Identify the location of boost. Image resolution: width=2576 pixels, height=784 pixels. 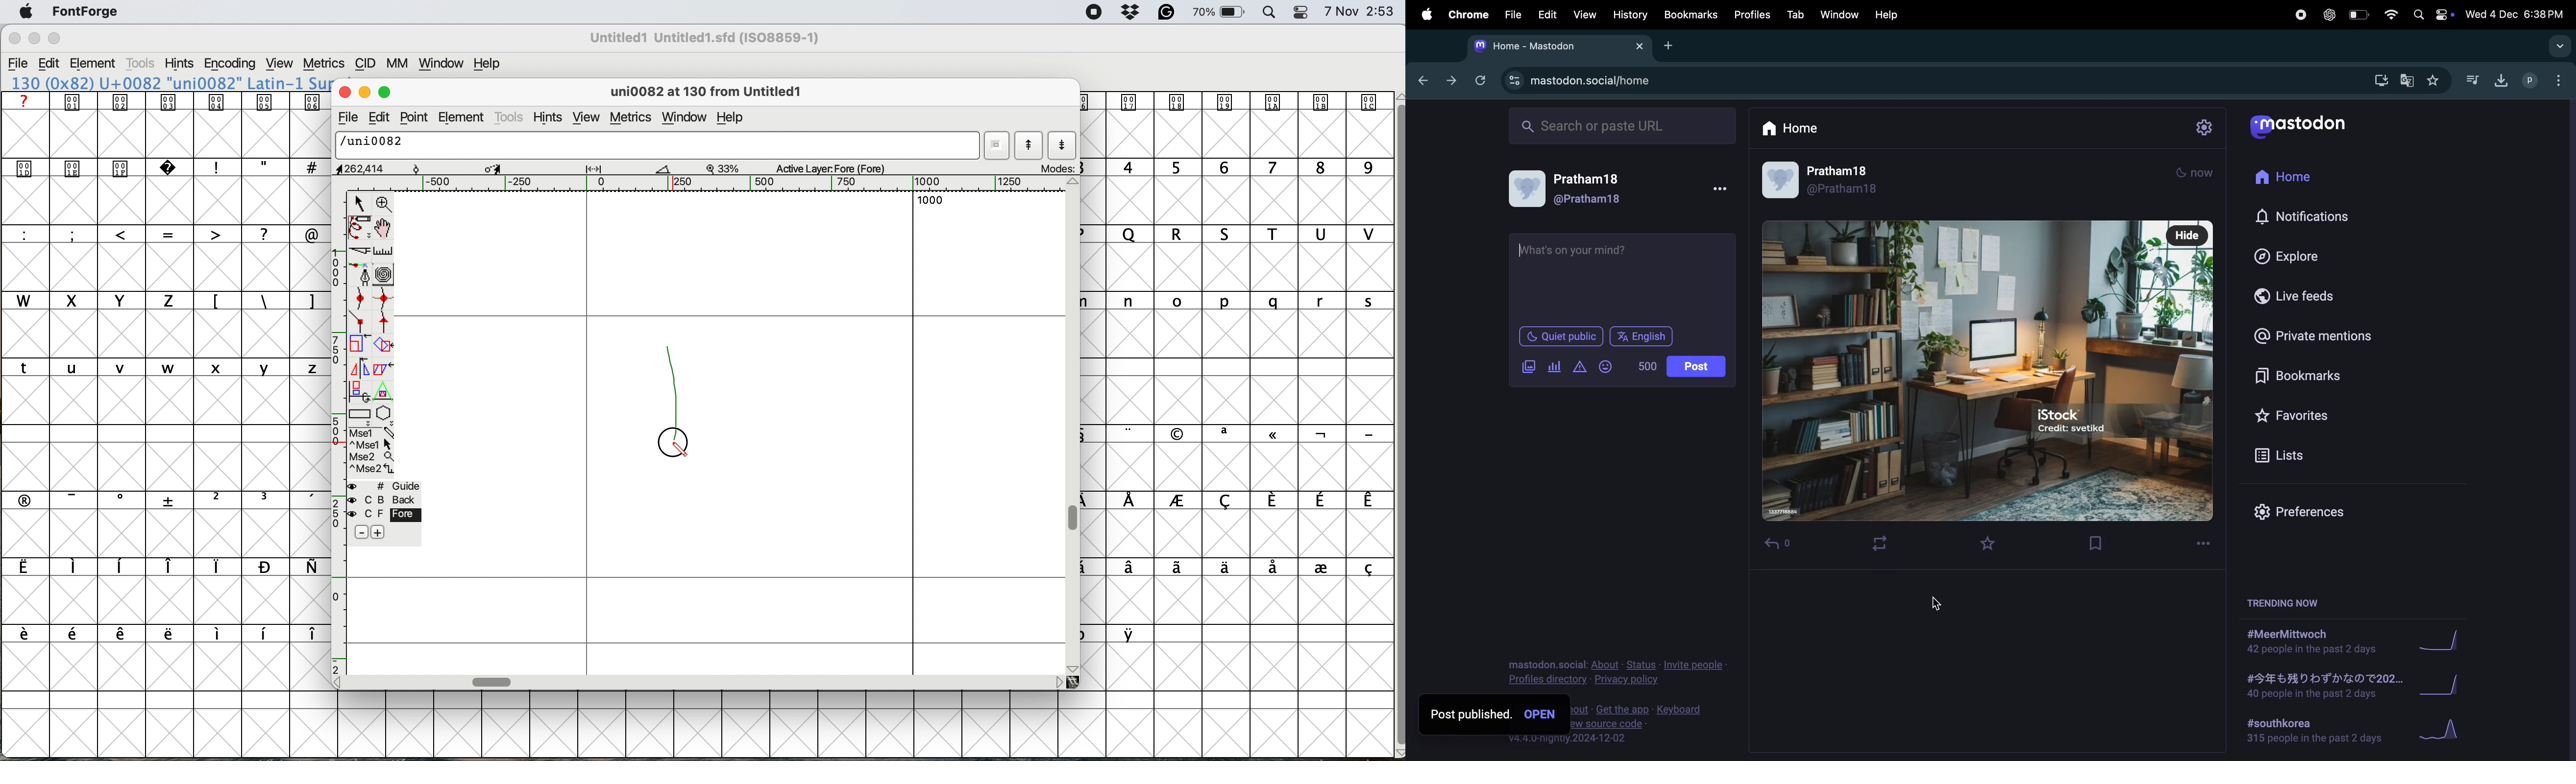
(1881, 544).